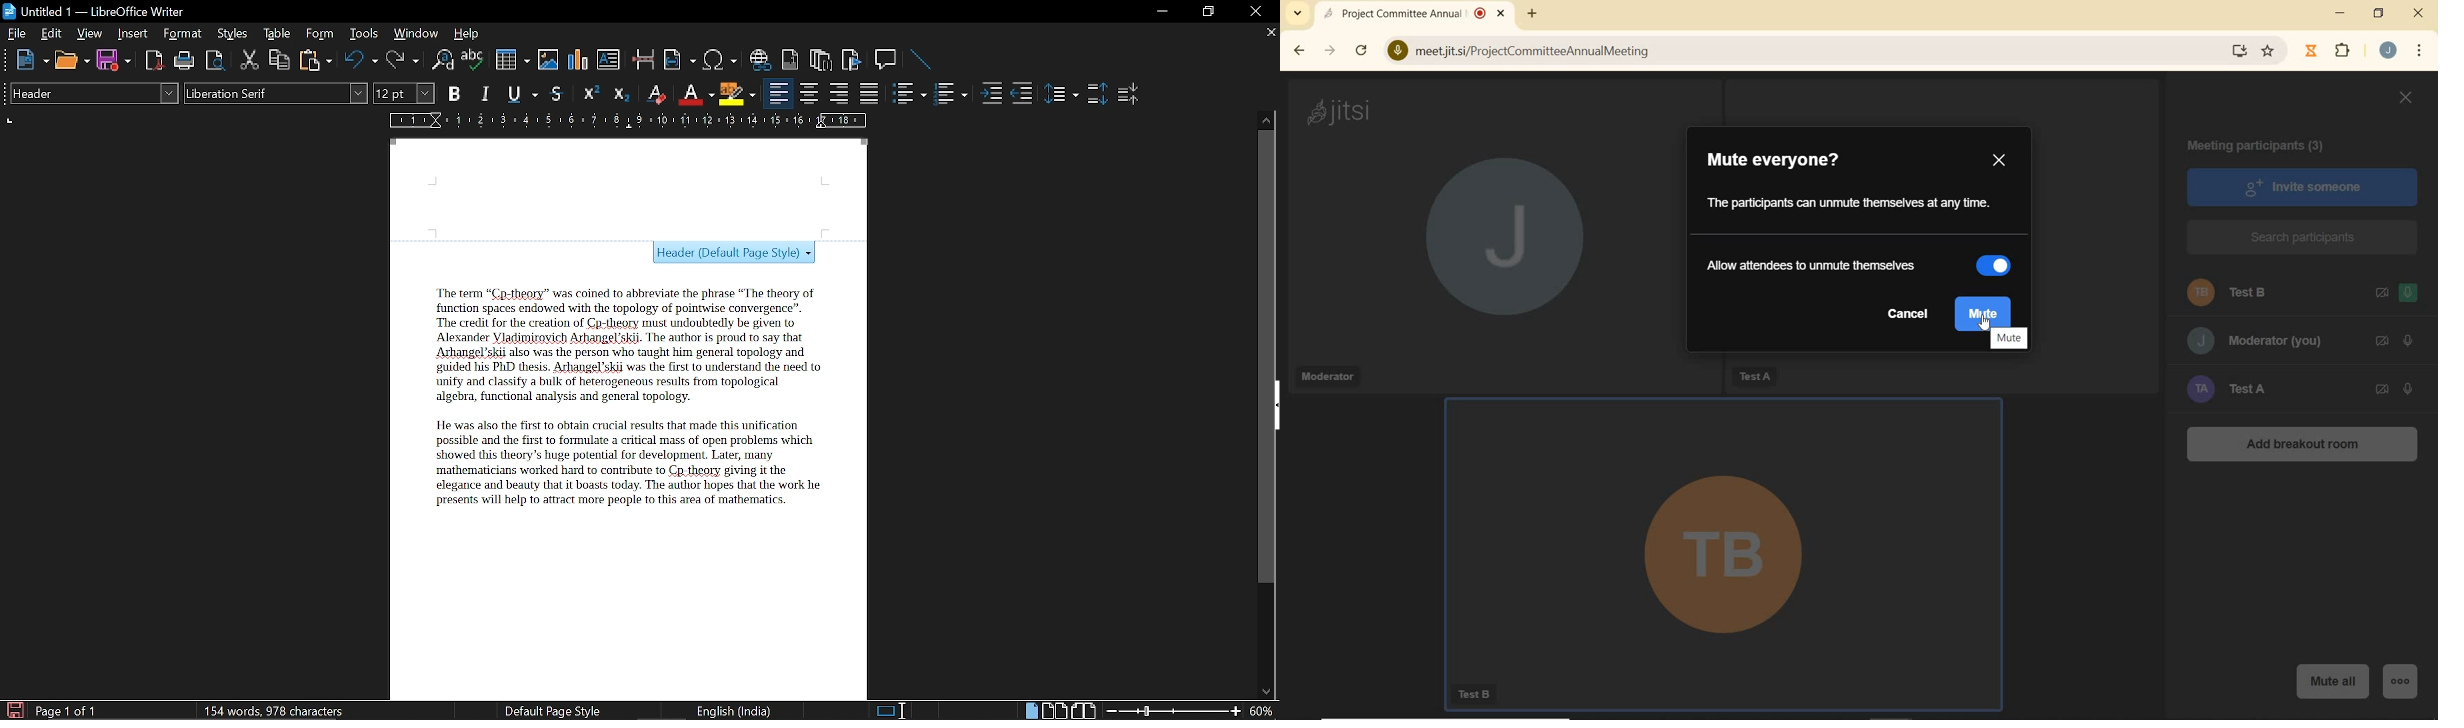  I want to click on BACK, so click(1300, 51).